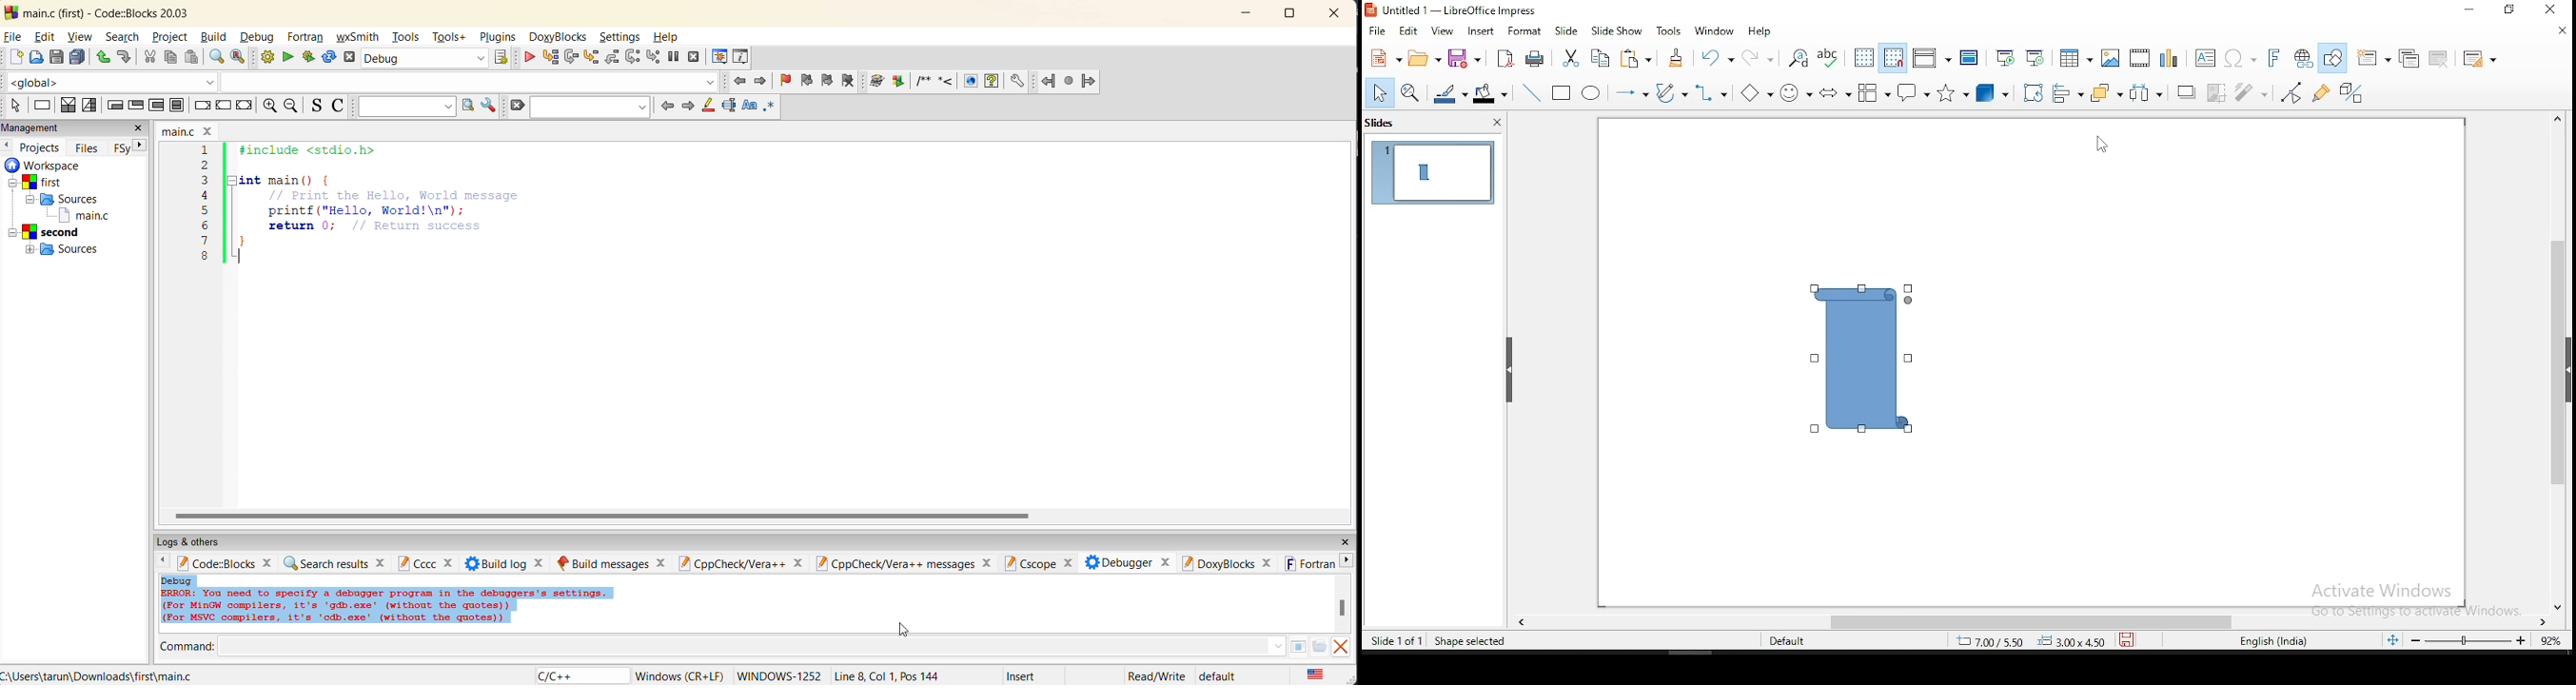  I want to click on logs and others, so click(201, 542).